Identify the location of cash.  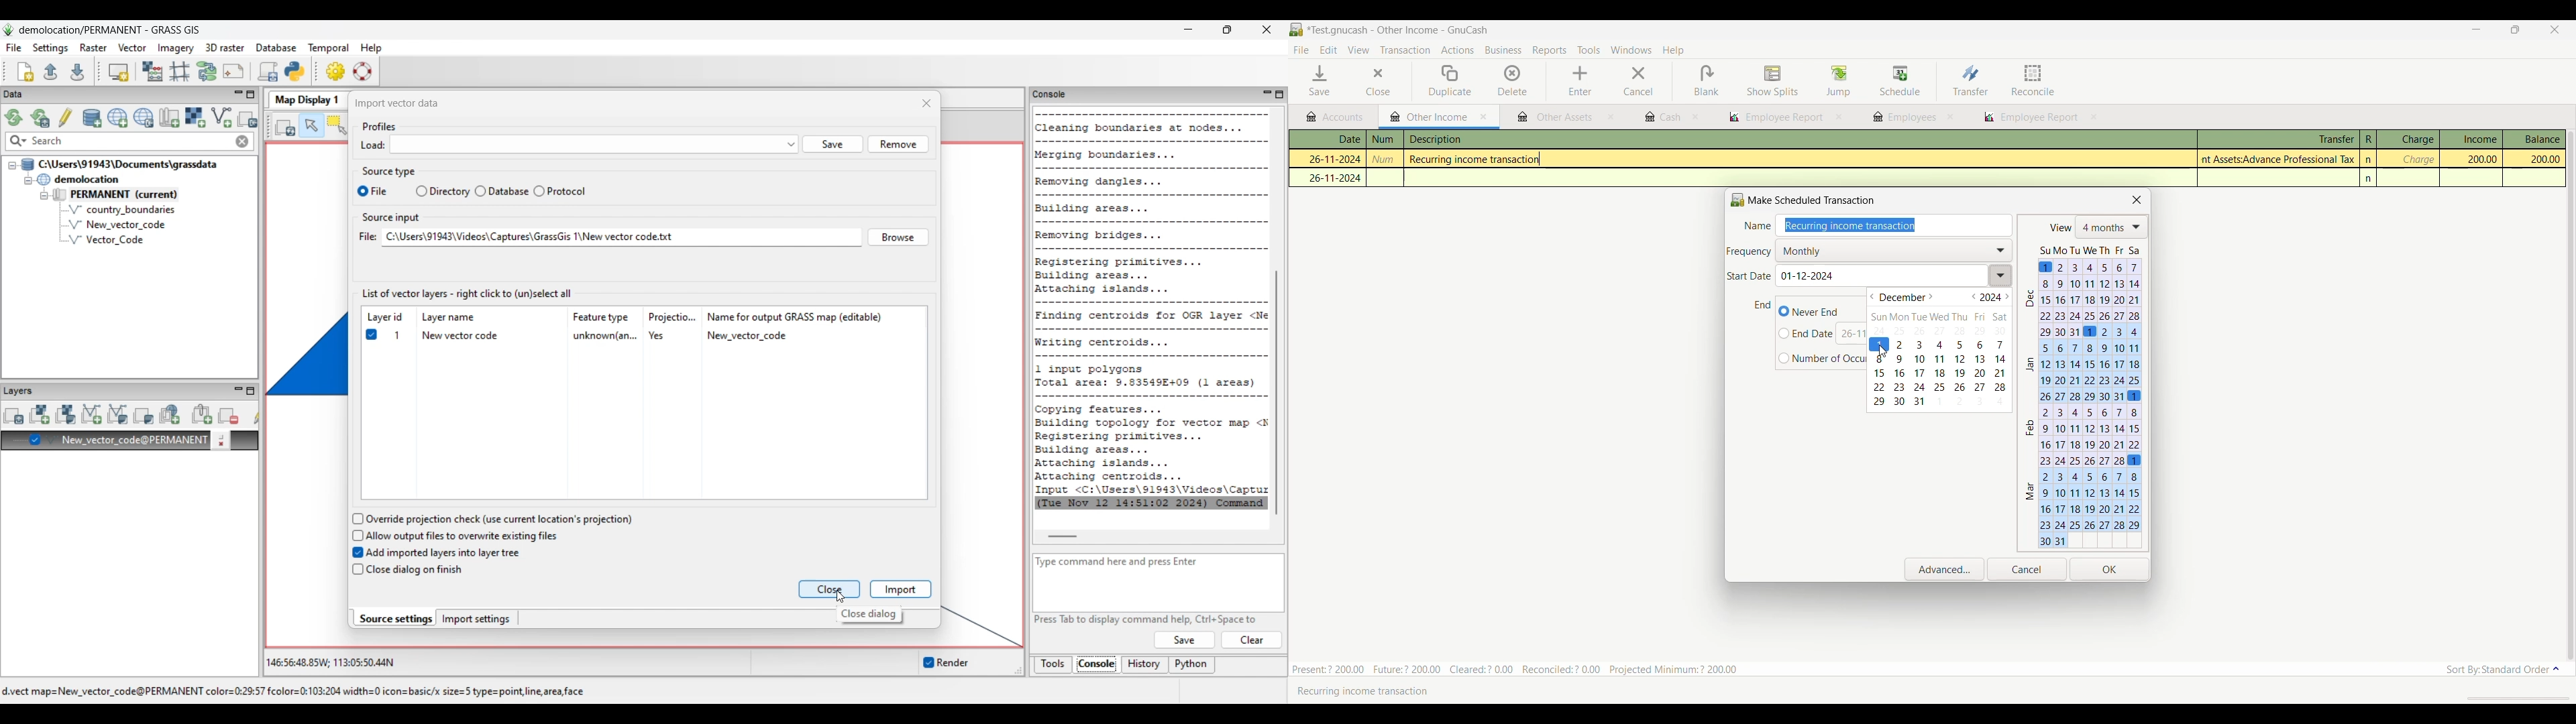
(1662, 117).